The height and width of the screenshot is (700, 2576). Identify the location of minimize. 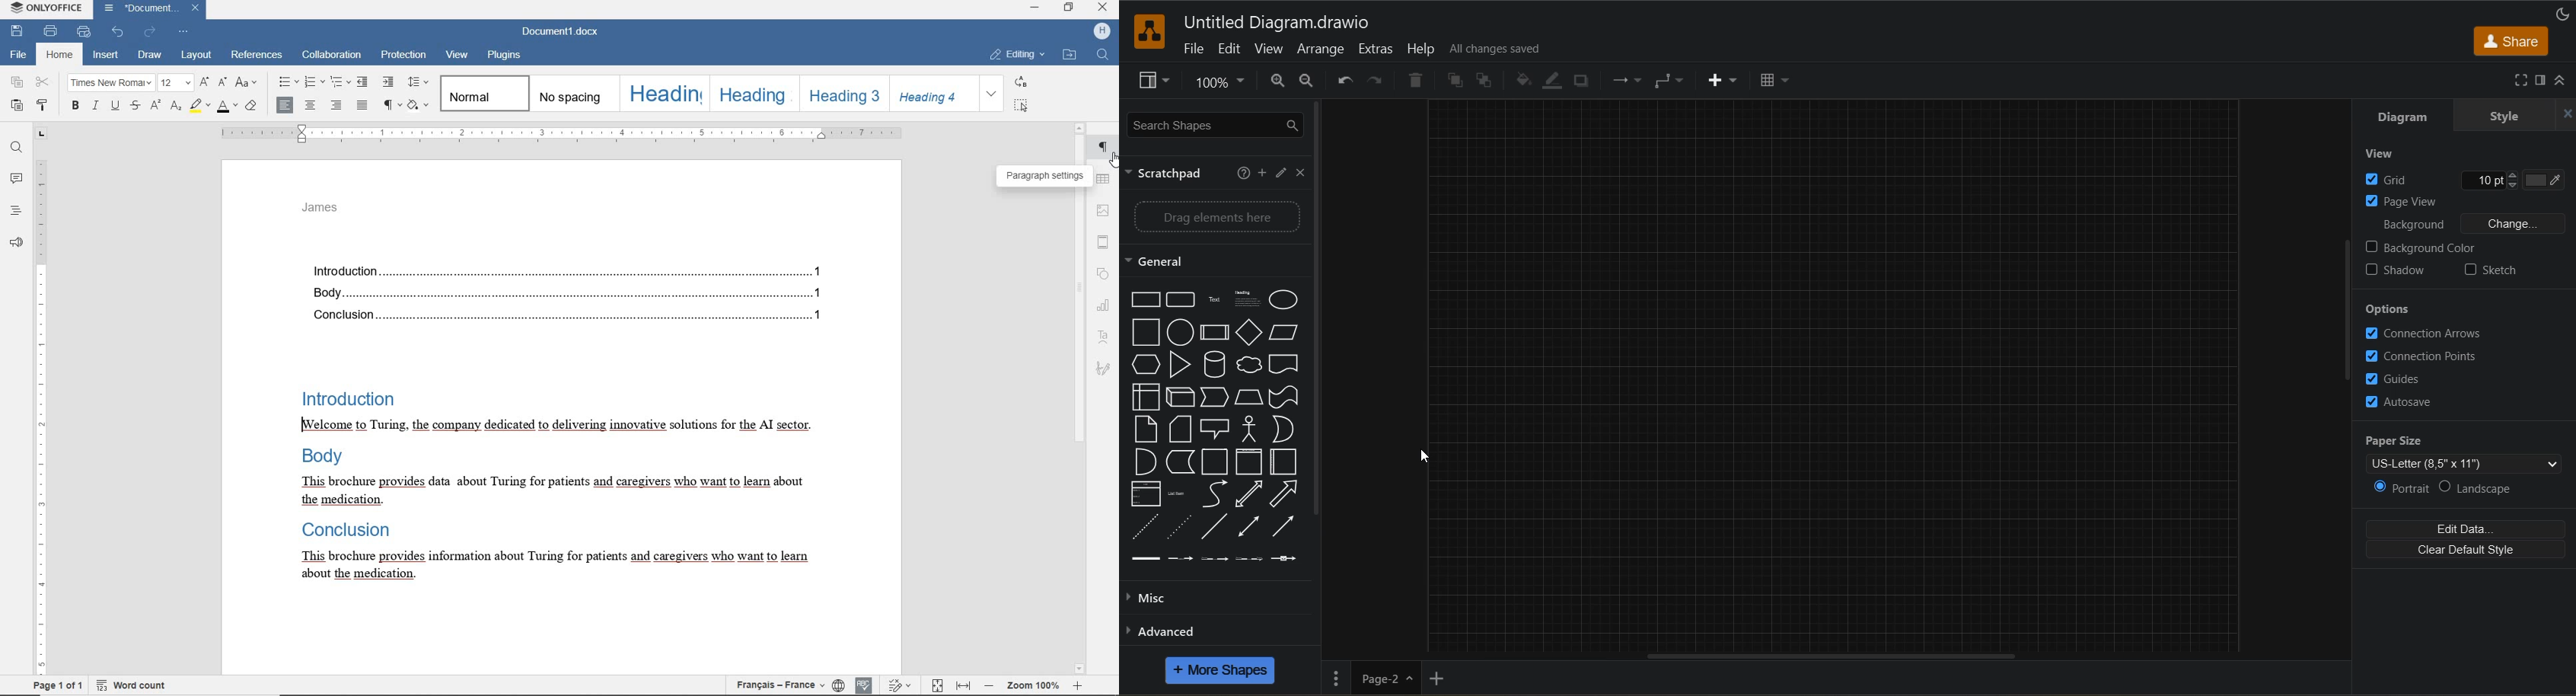
(1034, 7).